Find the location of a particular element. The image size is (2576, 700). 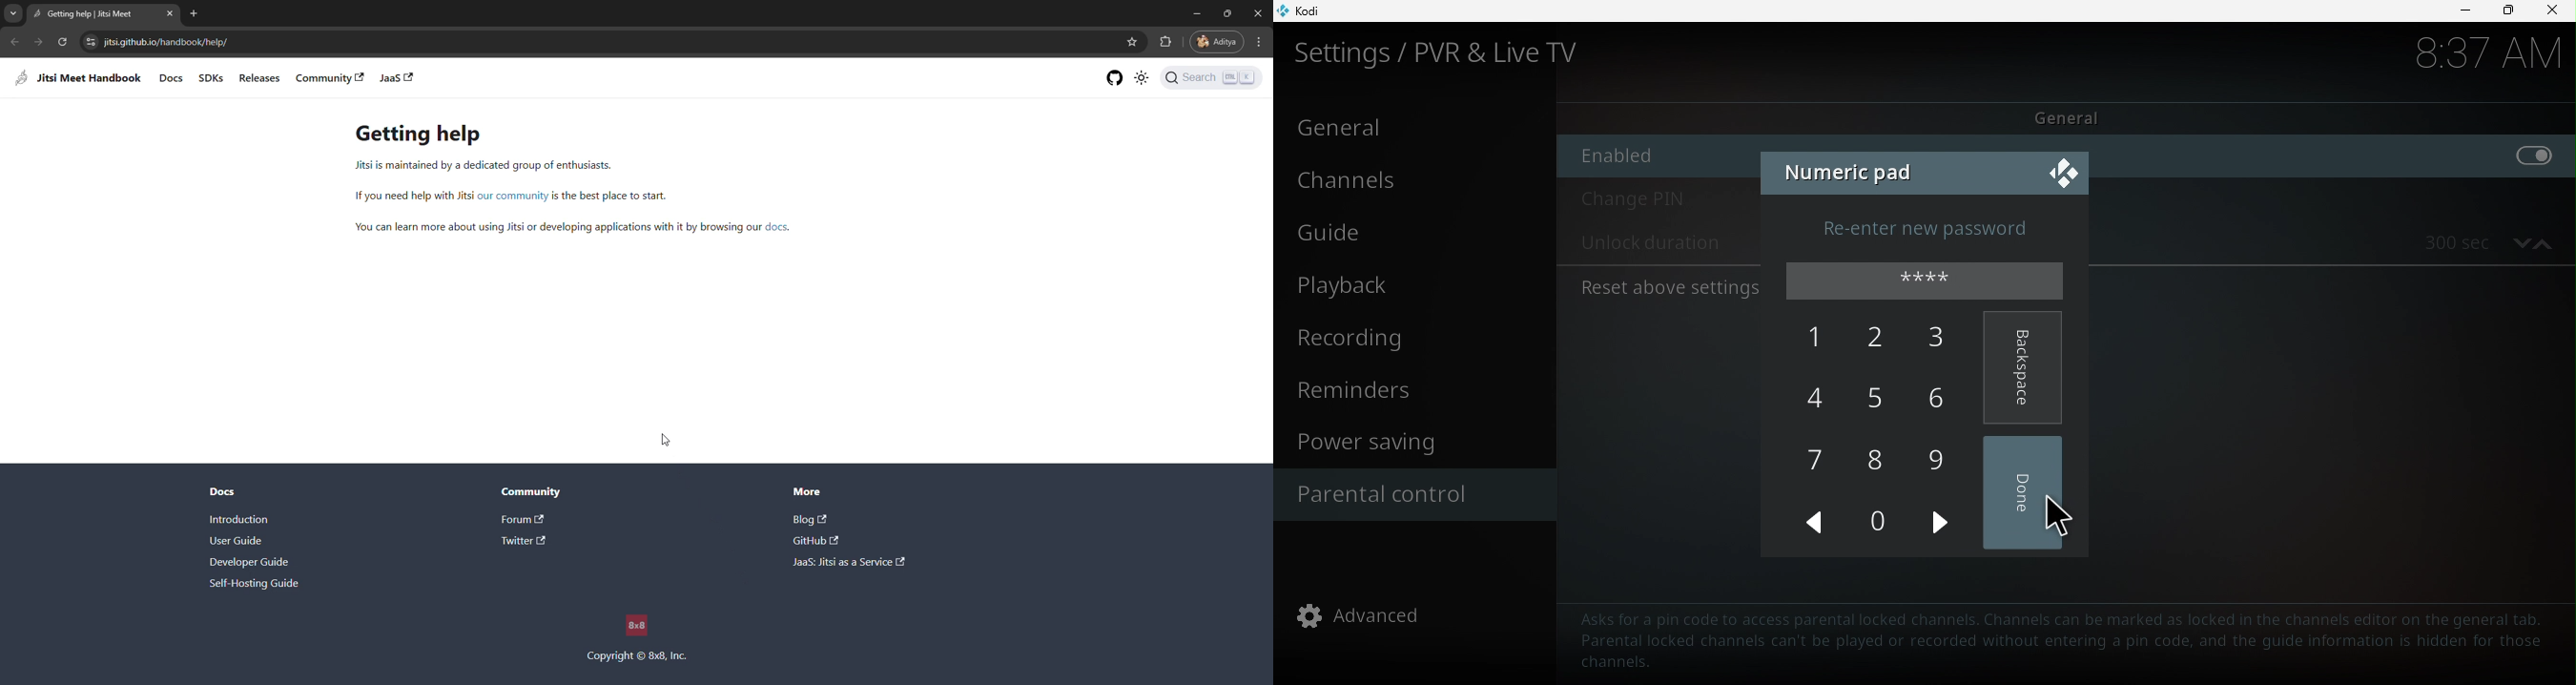

300 sec is located at coordinates (2445, 242).